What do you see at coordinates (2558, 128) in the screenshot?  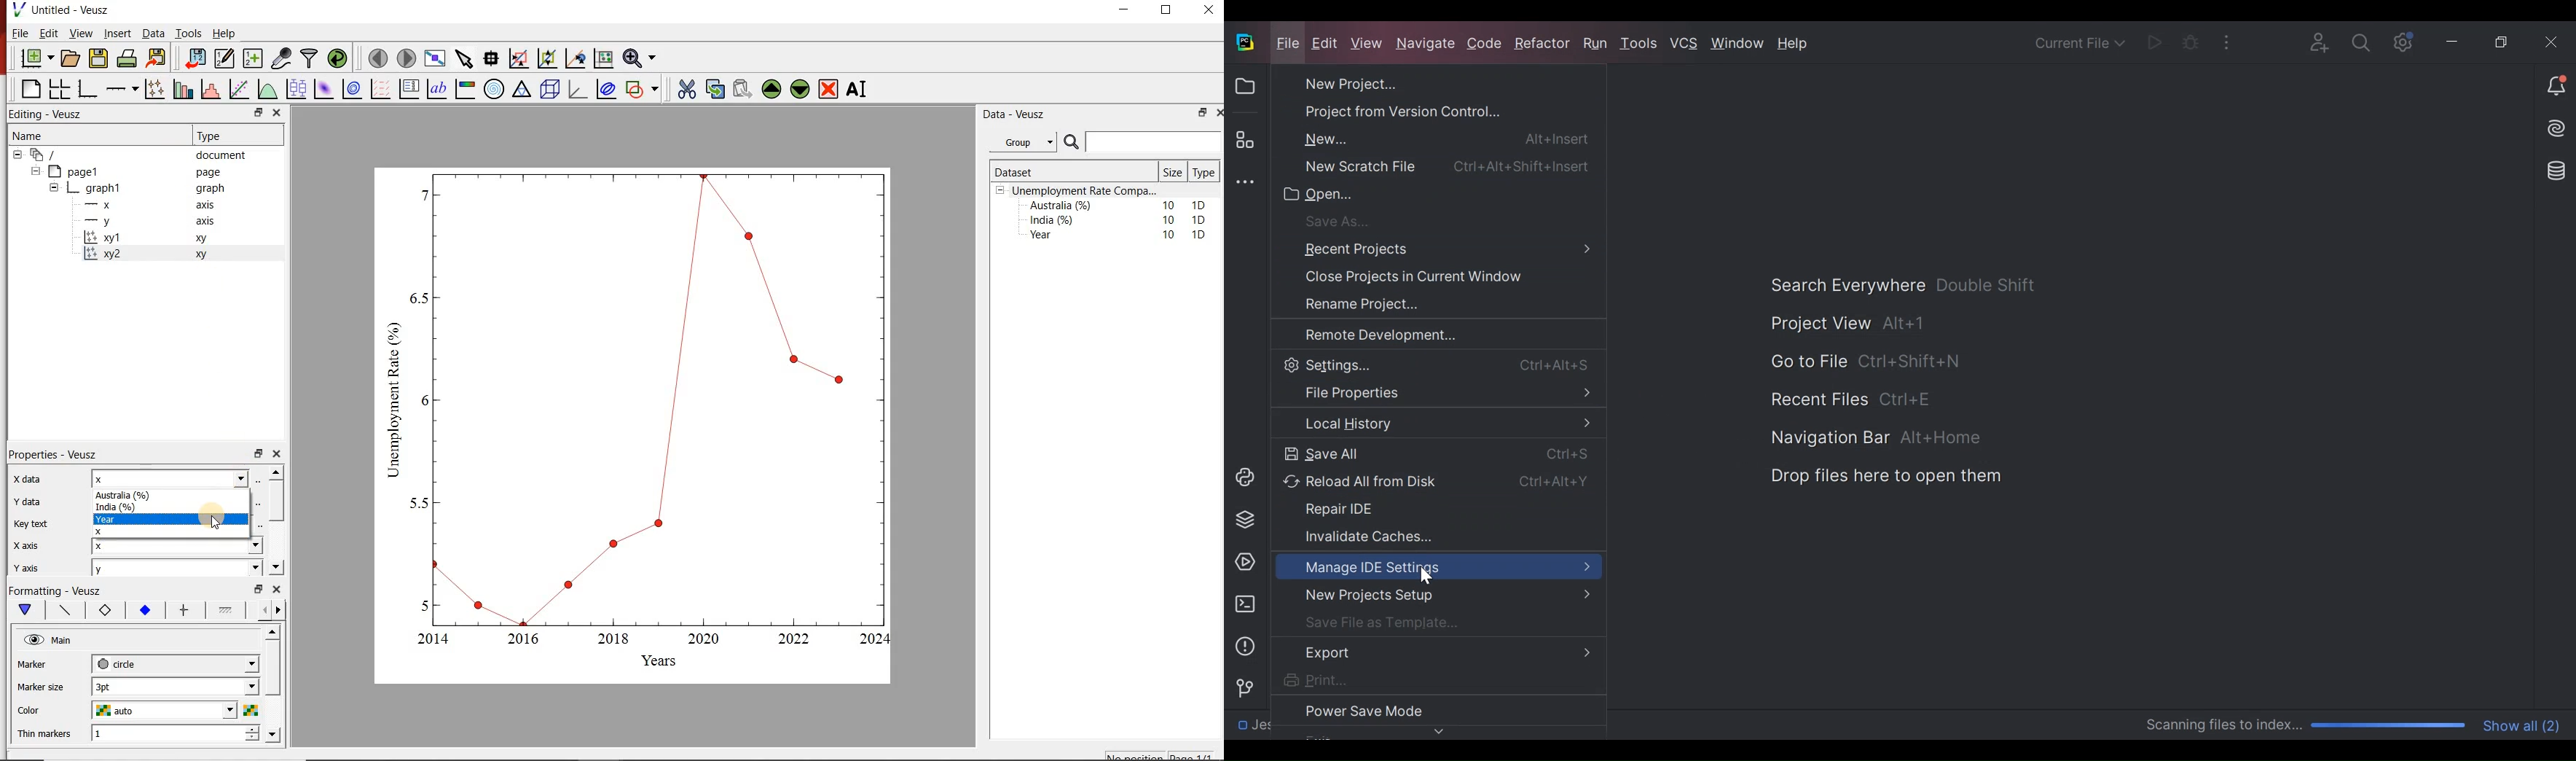 I see `AI Assistant` at bounding box center [2558, 128].